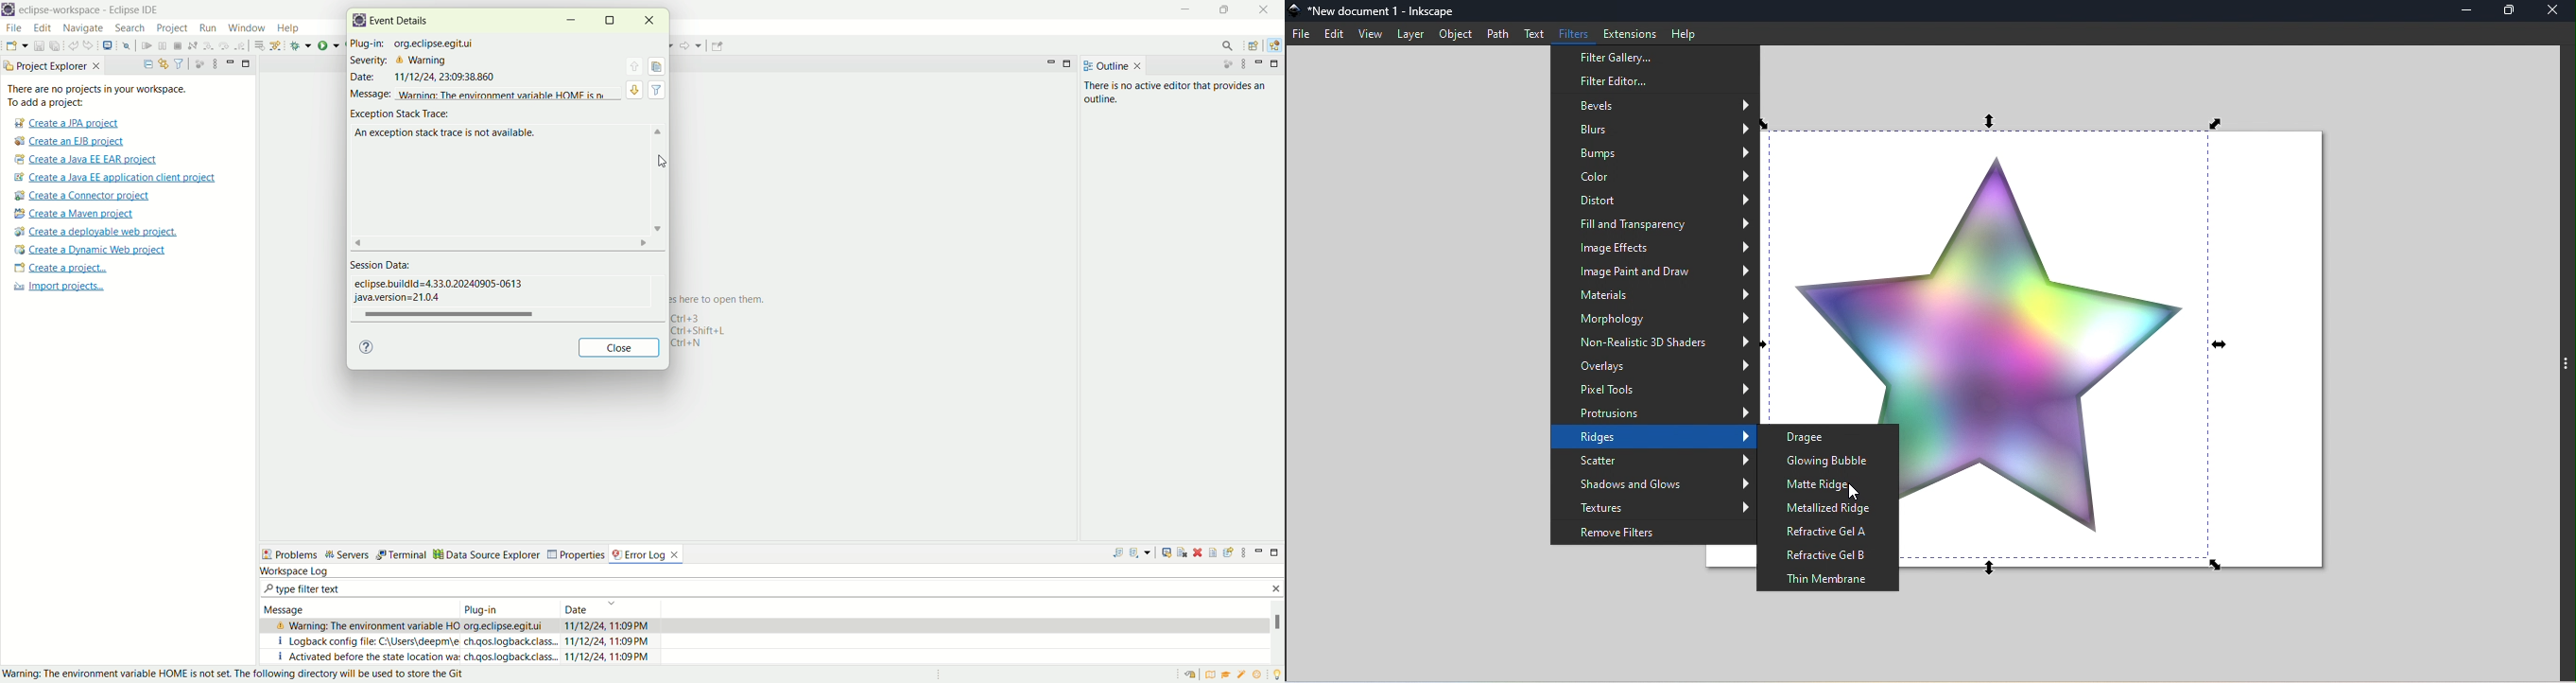 The height and width of the screenshot is (700, 2576). What do you see at coordinates (1229, 552) in the screenshot?
I see `focus on active task` at bounding box center [1229, 552].